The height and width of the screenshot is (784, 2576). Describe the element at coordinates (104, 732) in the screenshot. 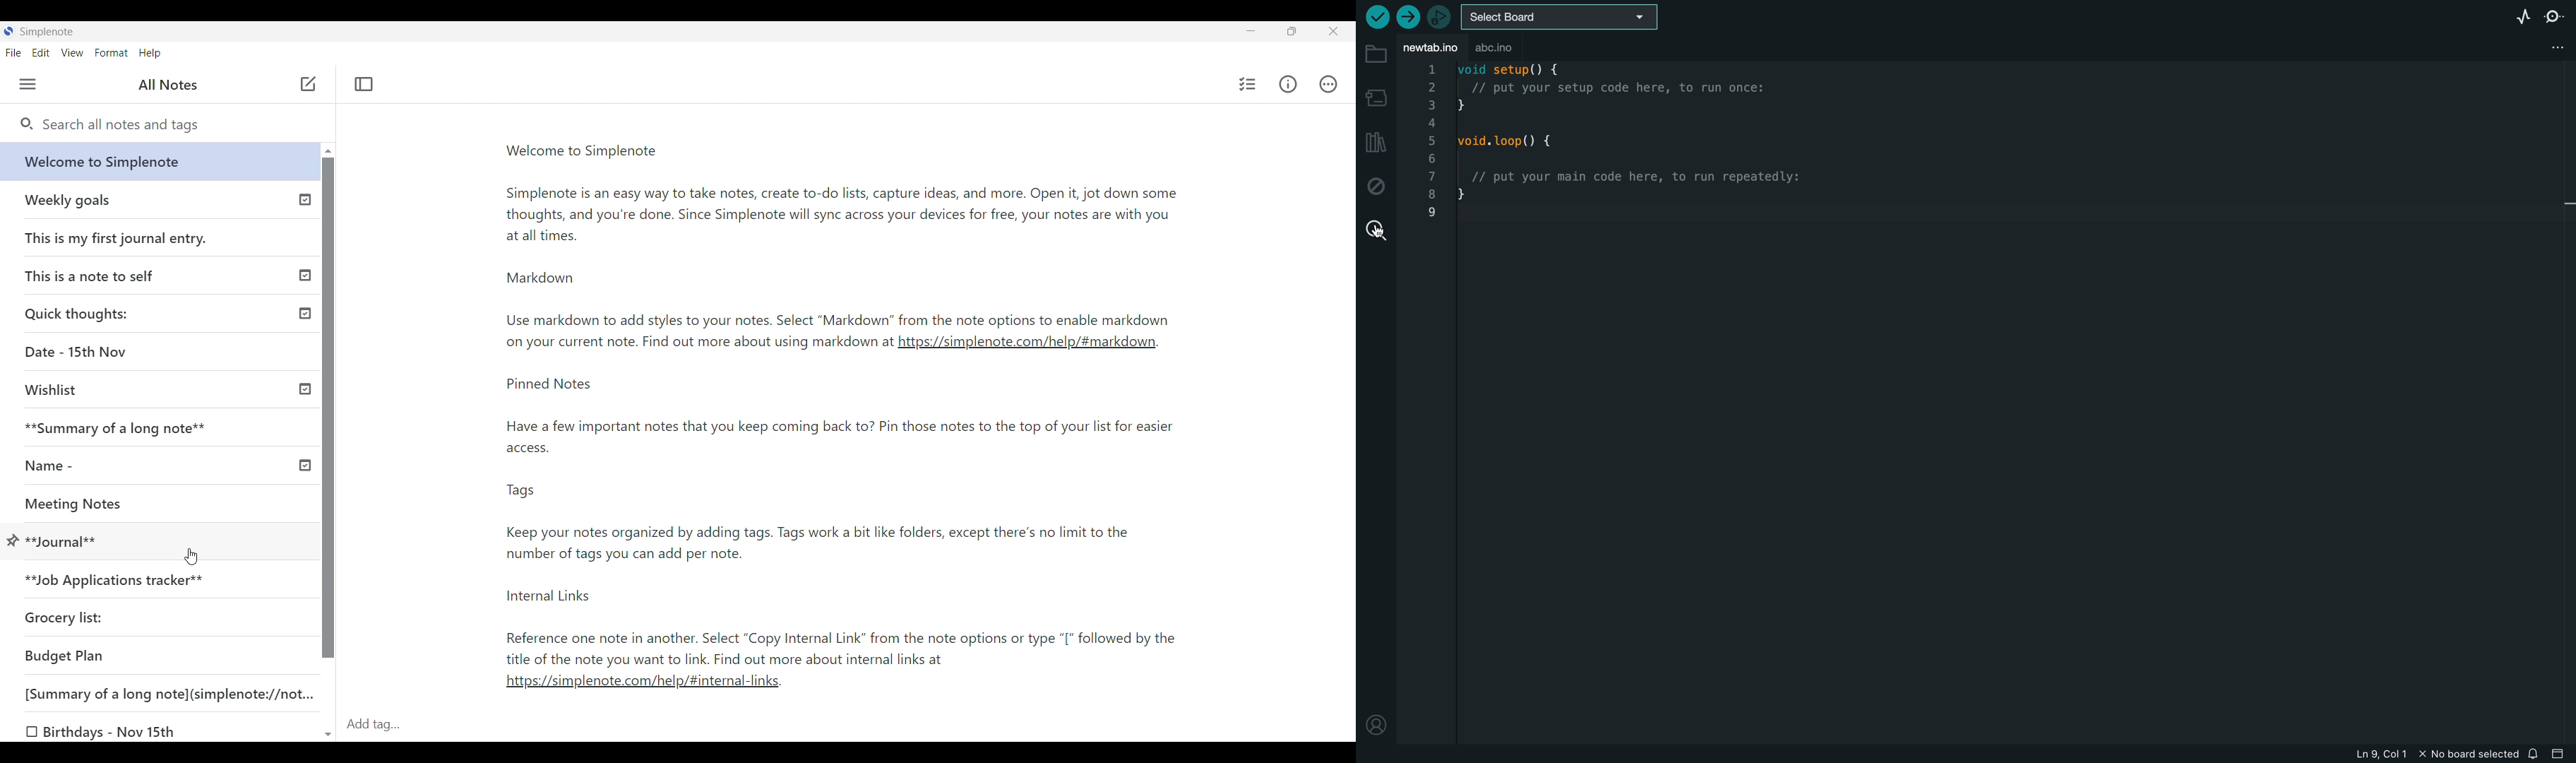

I see `O Birthdays - Nov 15th` at that location.